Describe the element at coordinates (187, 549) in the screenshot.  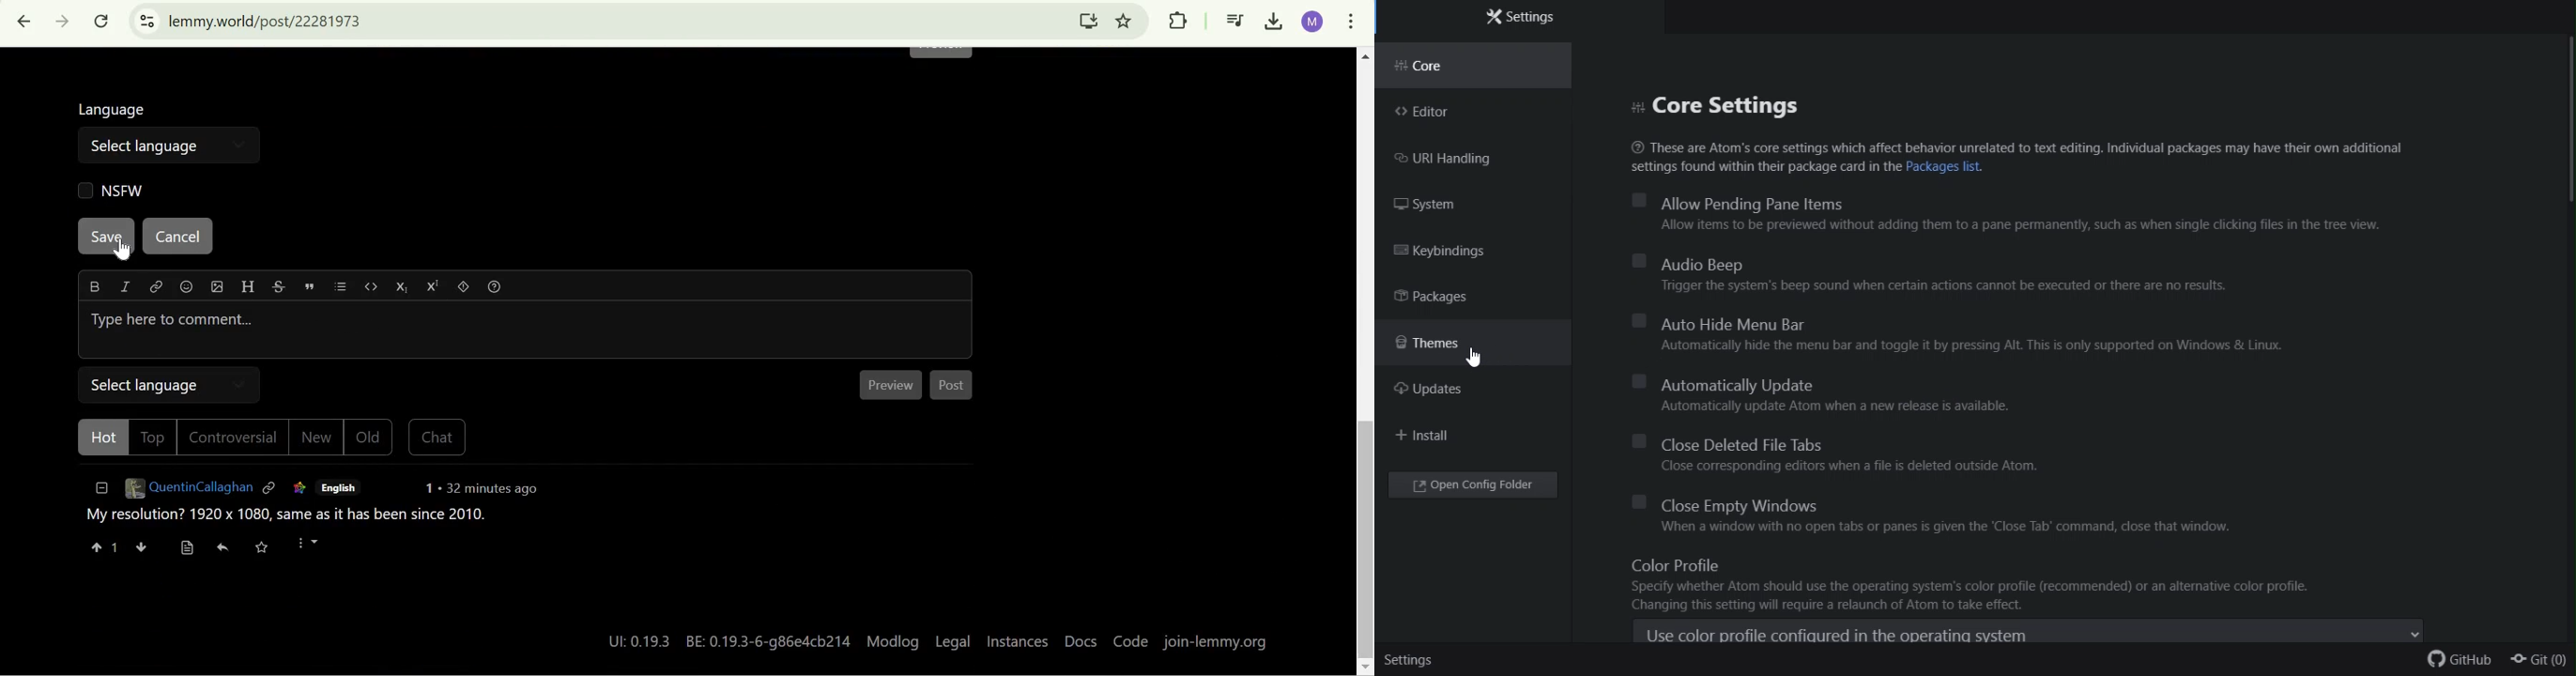
I see `view source` at that location.